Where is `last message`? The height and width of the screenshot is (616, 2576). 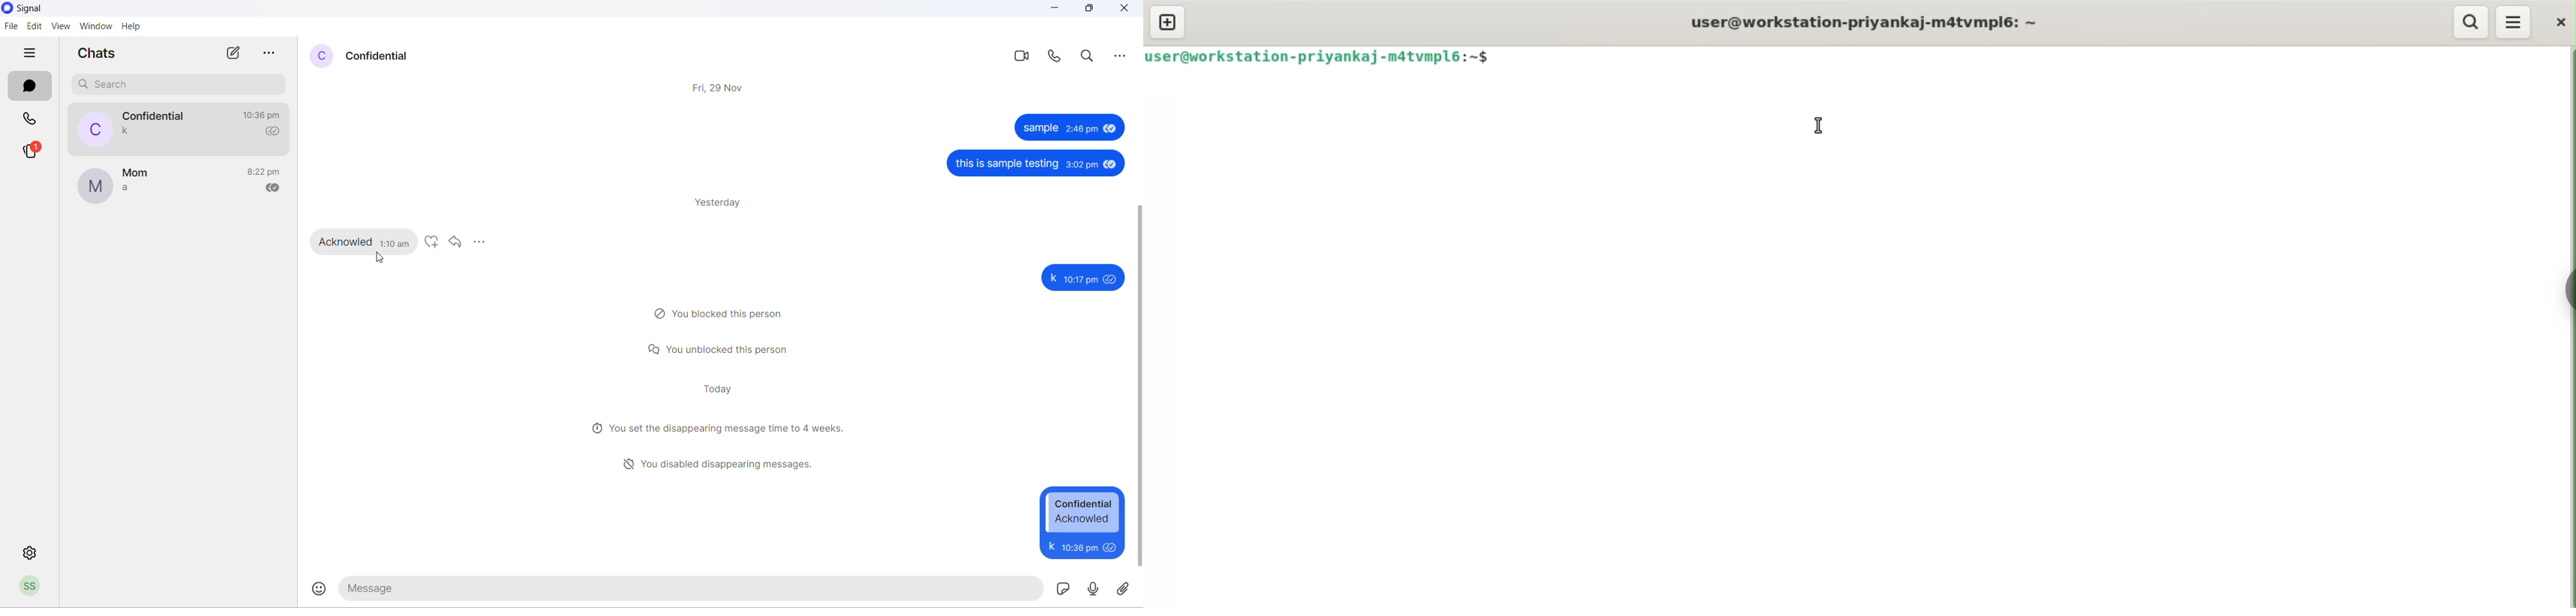 last message is located at coordinates (126, 190).